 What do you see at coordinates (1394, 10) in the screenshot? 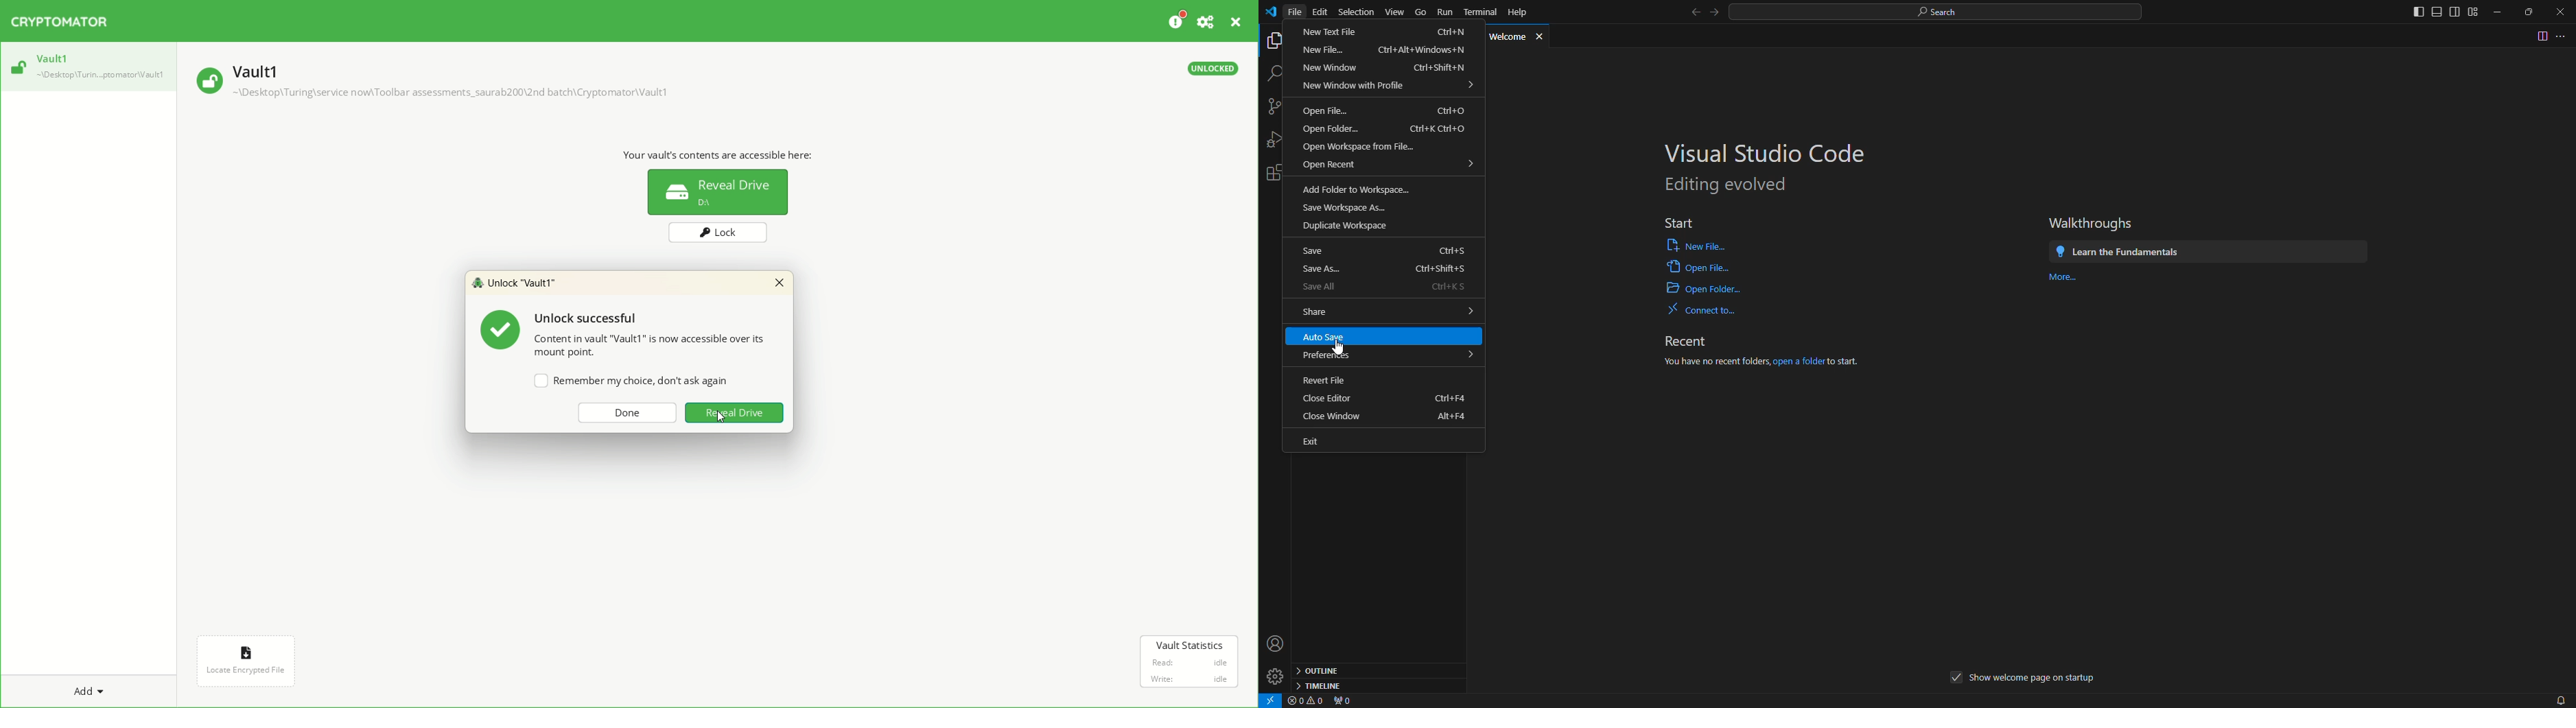
I see `view` at bounding box center [1394, 10].